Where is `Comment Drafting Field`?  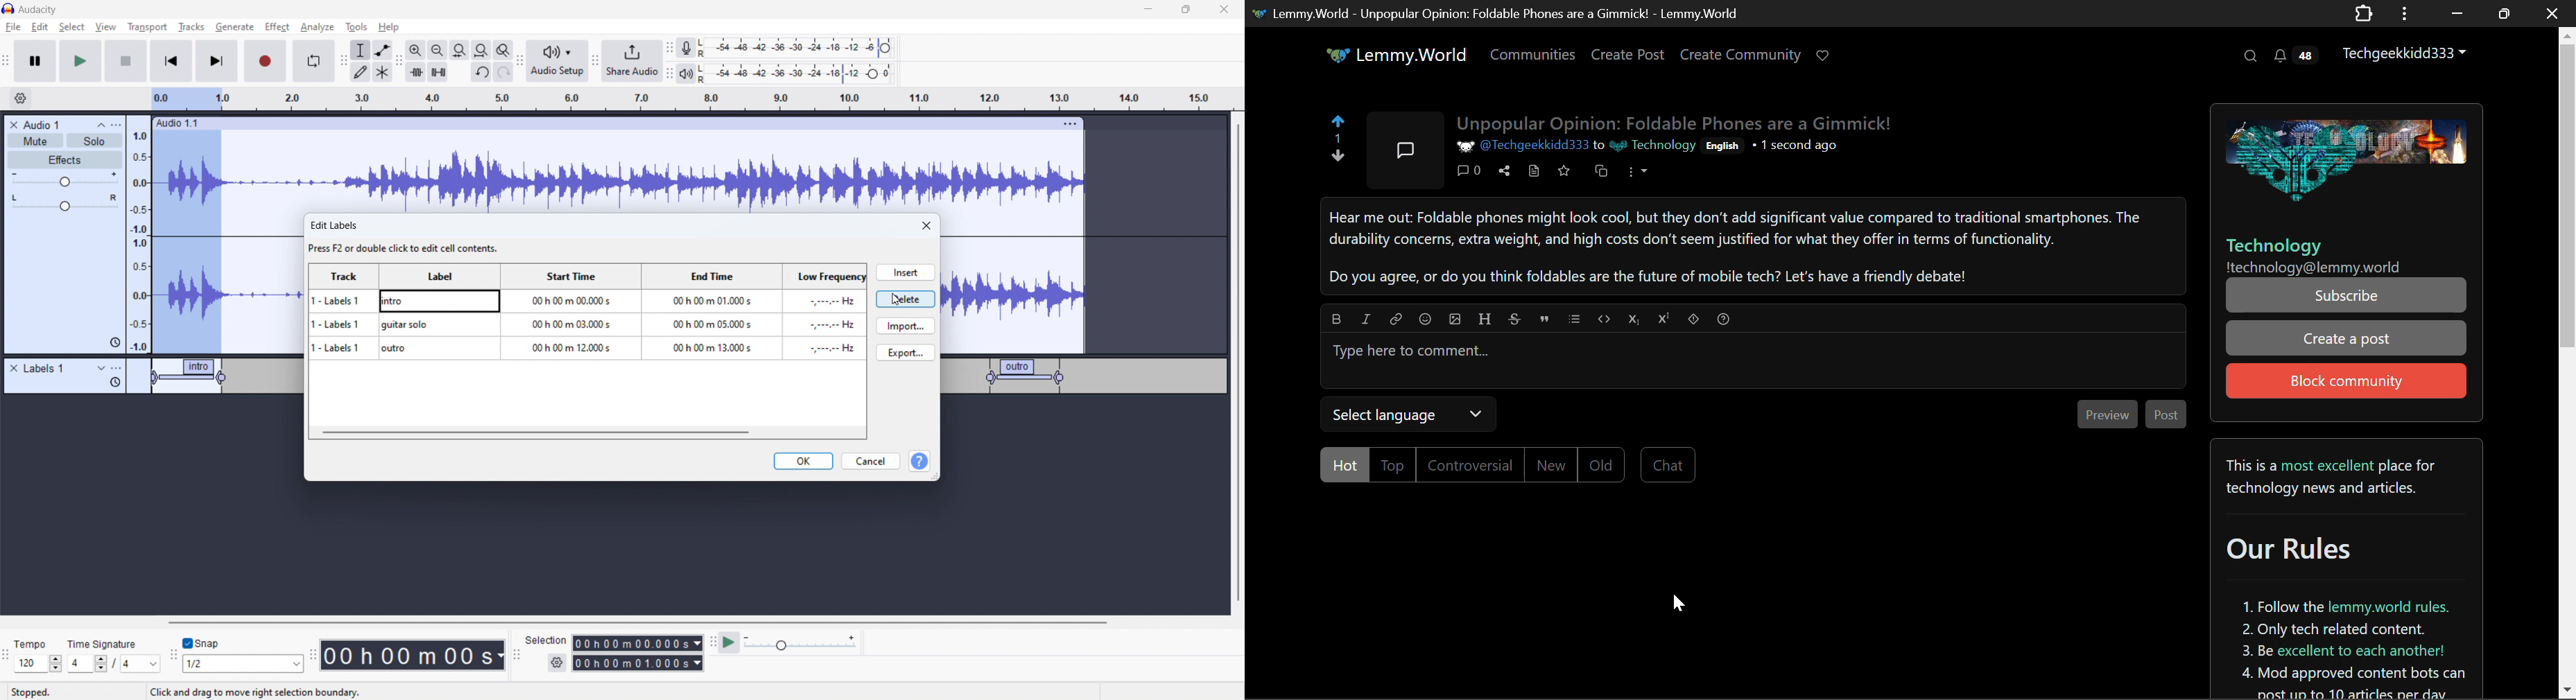 Comment Drafting Field is located at coordinates (1752, 358).